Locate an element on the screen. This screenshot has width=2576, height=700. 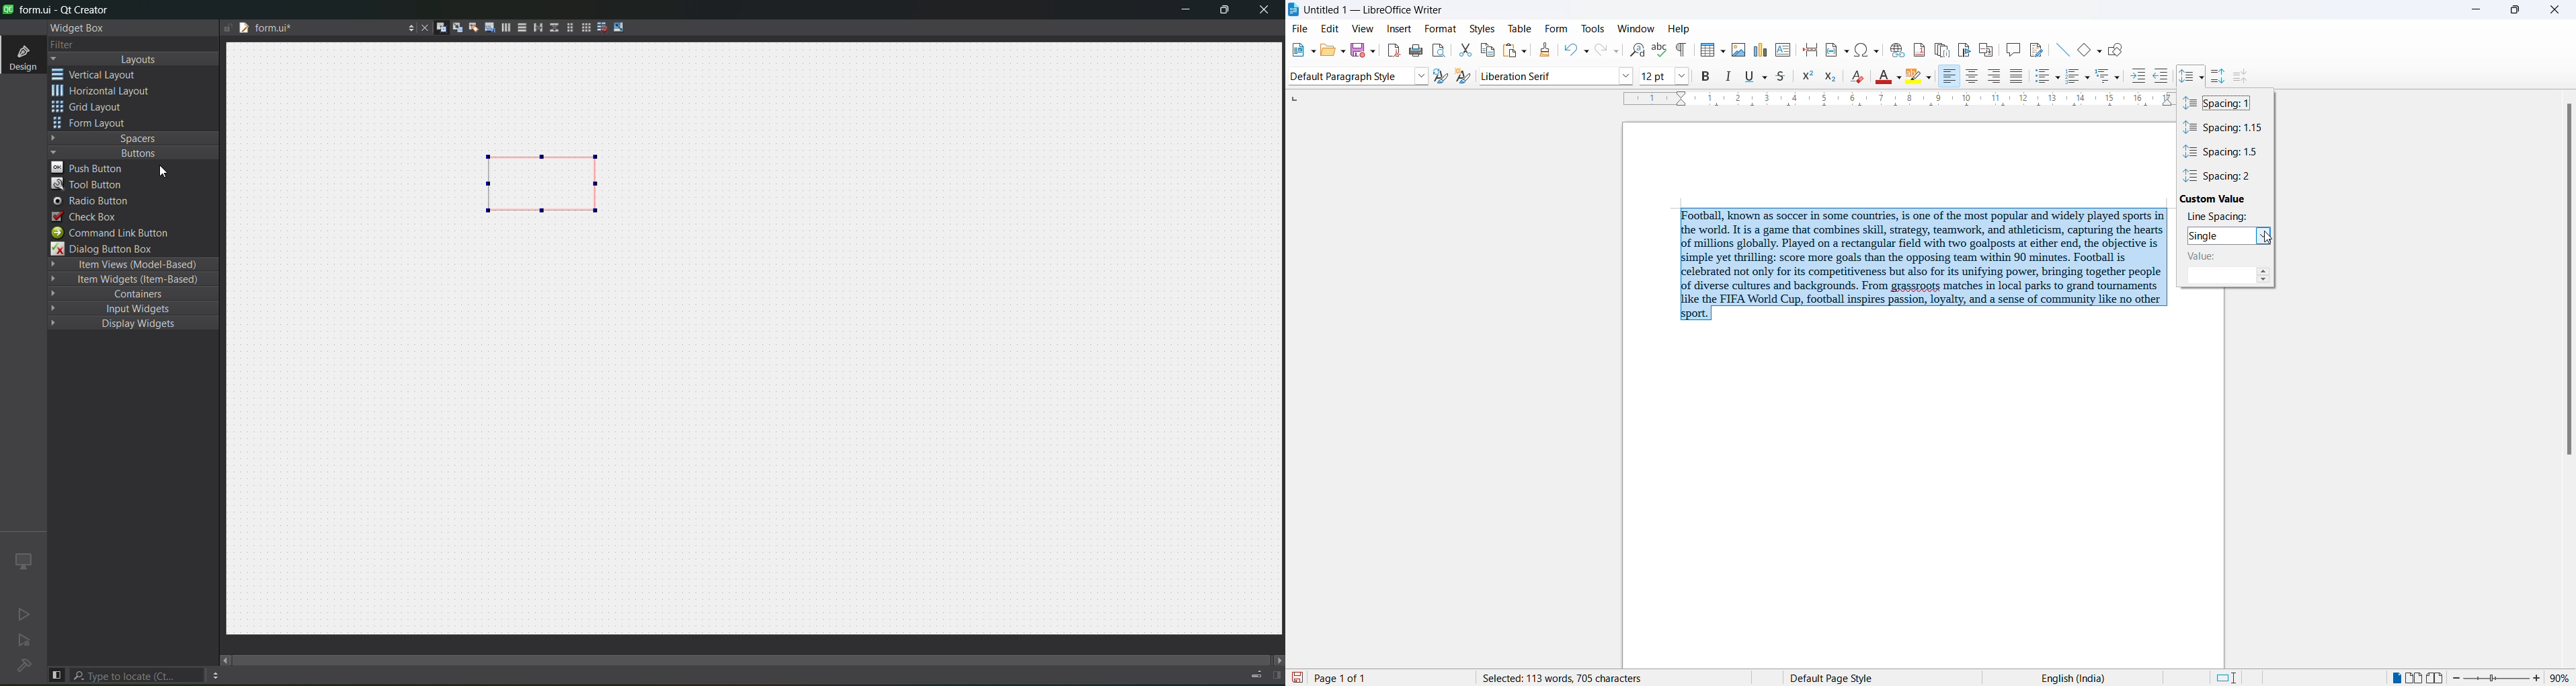
view is located at coordinates (1361, 28).